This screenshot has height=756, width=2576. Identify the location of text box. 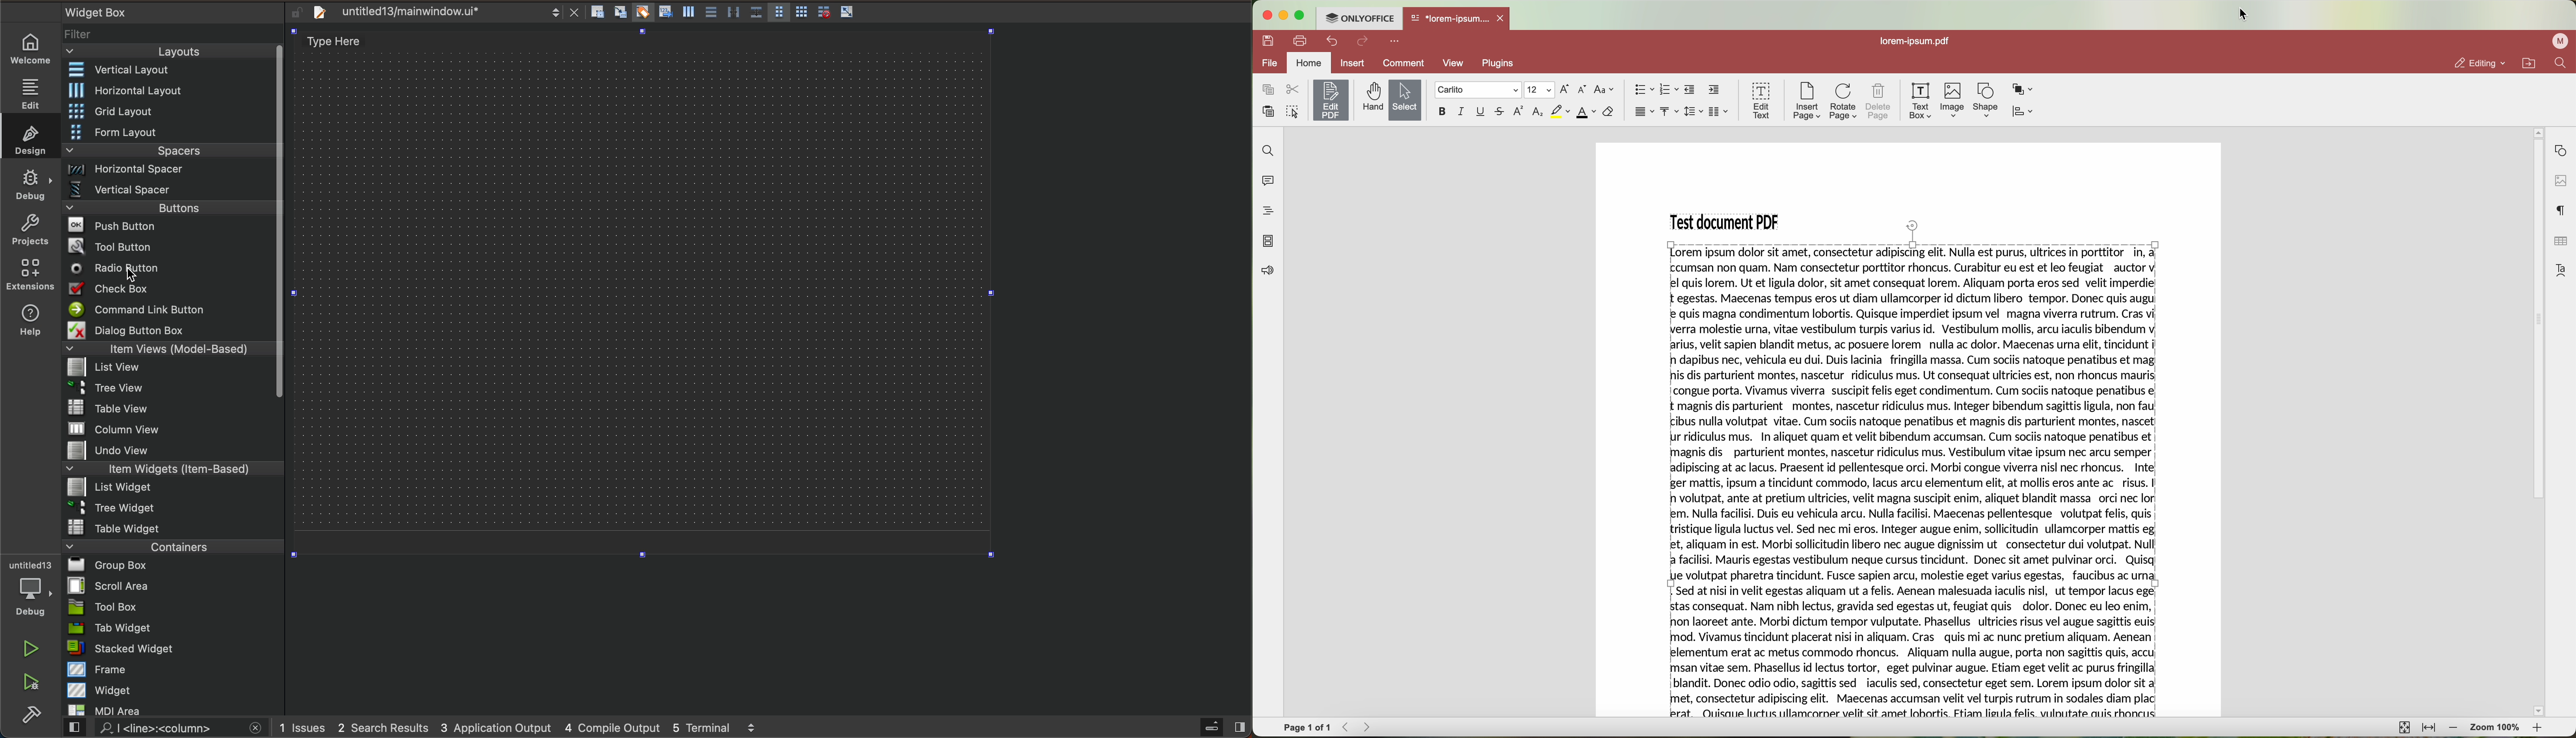
(1921, 102).